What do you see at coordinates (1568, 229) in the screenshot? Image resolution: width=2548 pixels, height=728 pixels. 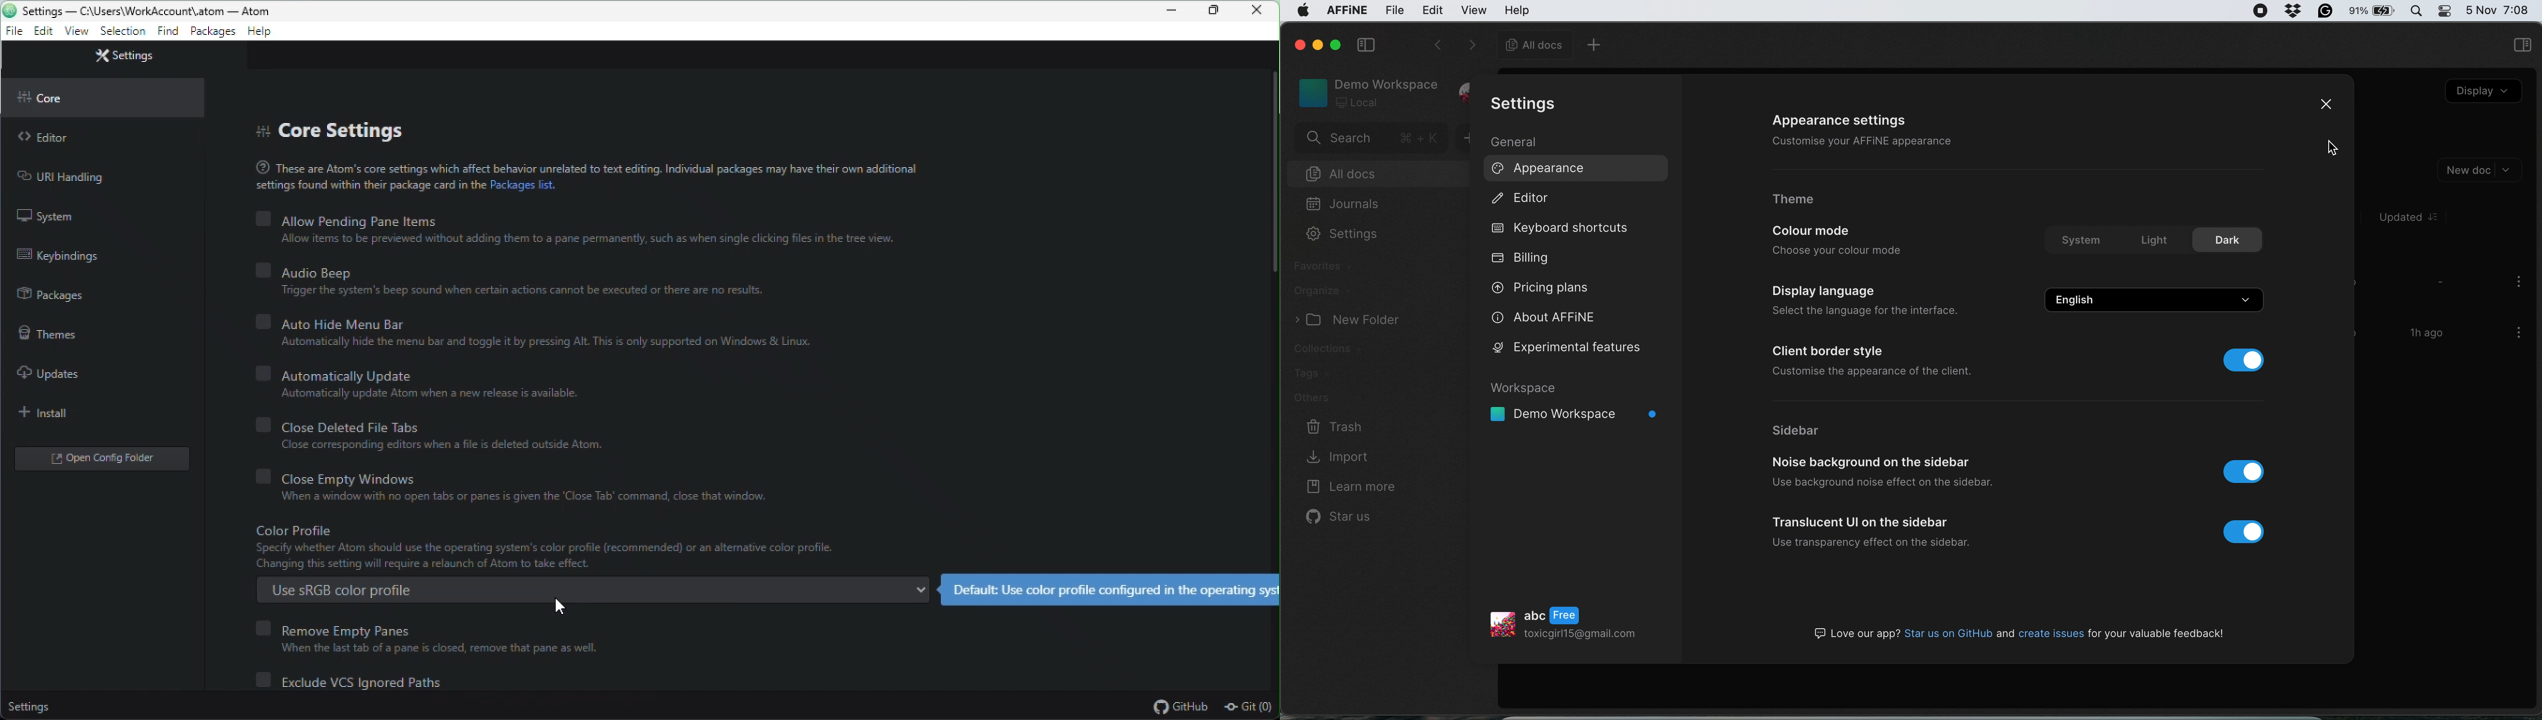 I see `keyboard shortcute` at bounding box center [1568, 229].